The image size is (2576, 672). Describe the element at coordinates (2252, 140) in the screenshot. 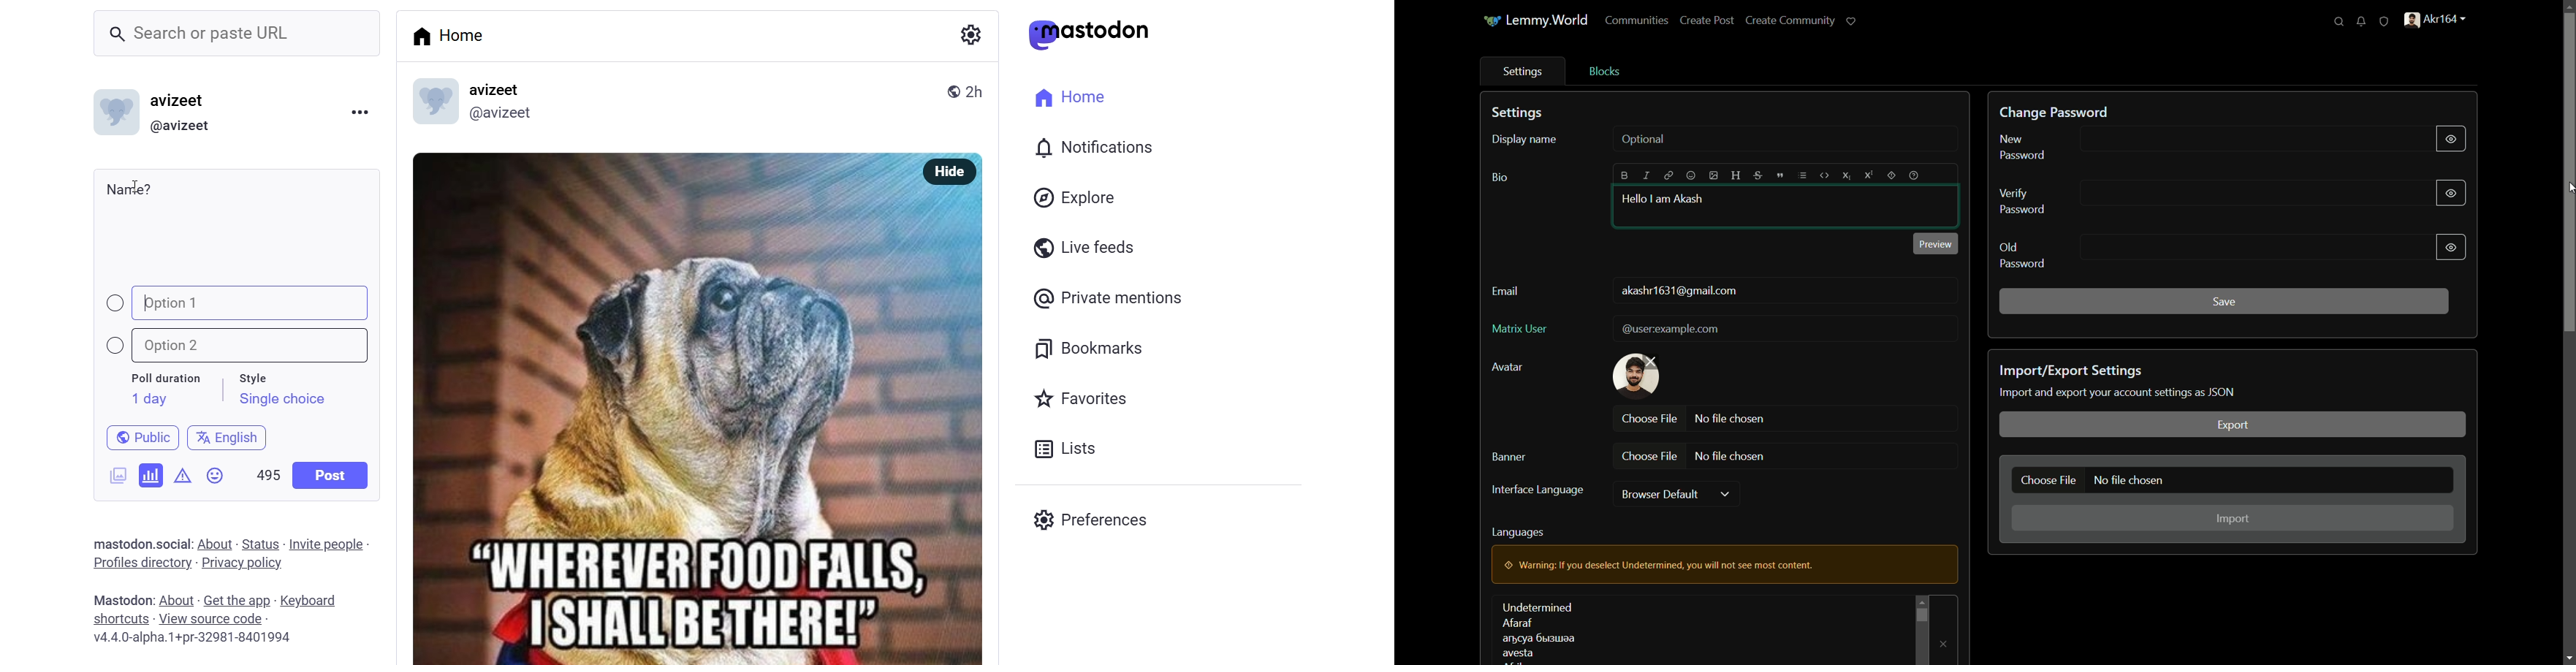

I see `new password input line` at that location.